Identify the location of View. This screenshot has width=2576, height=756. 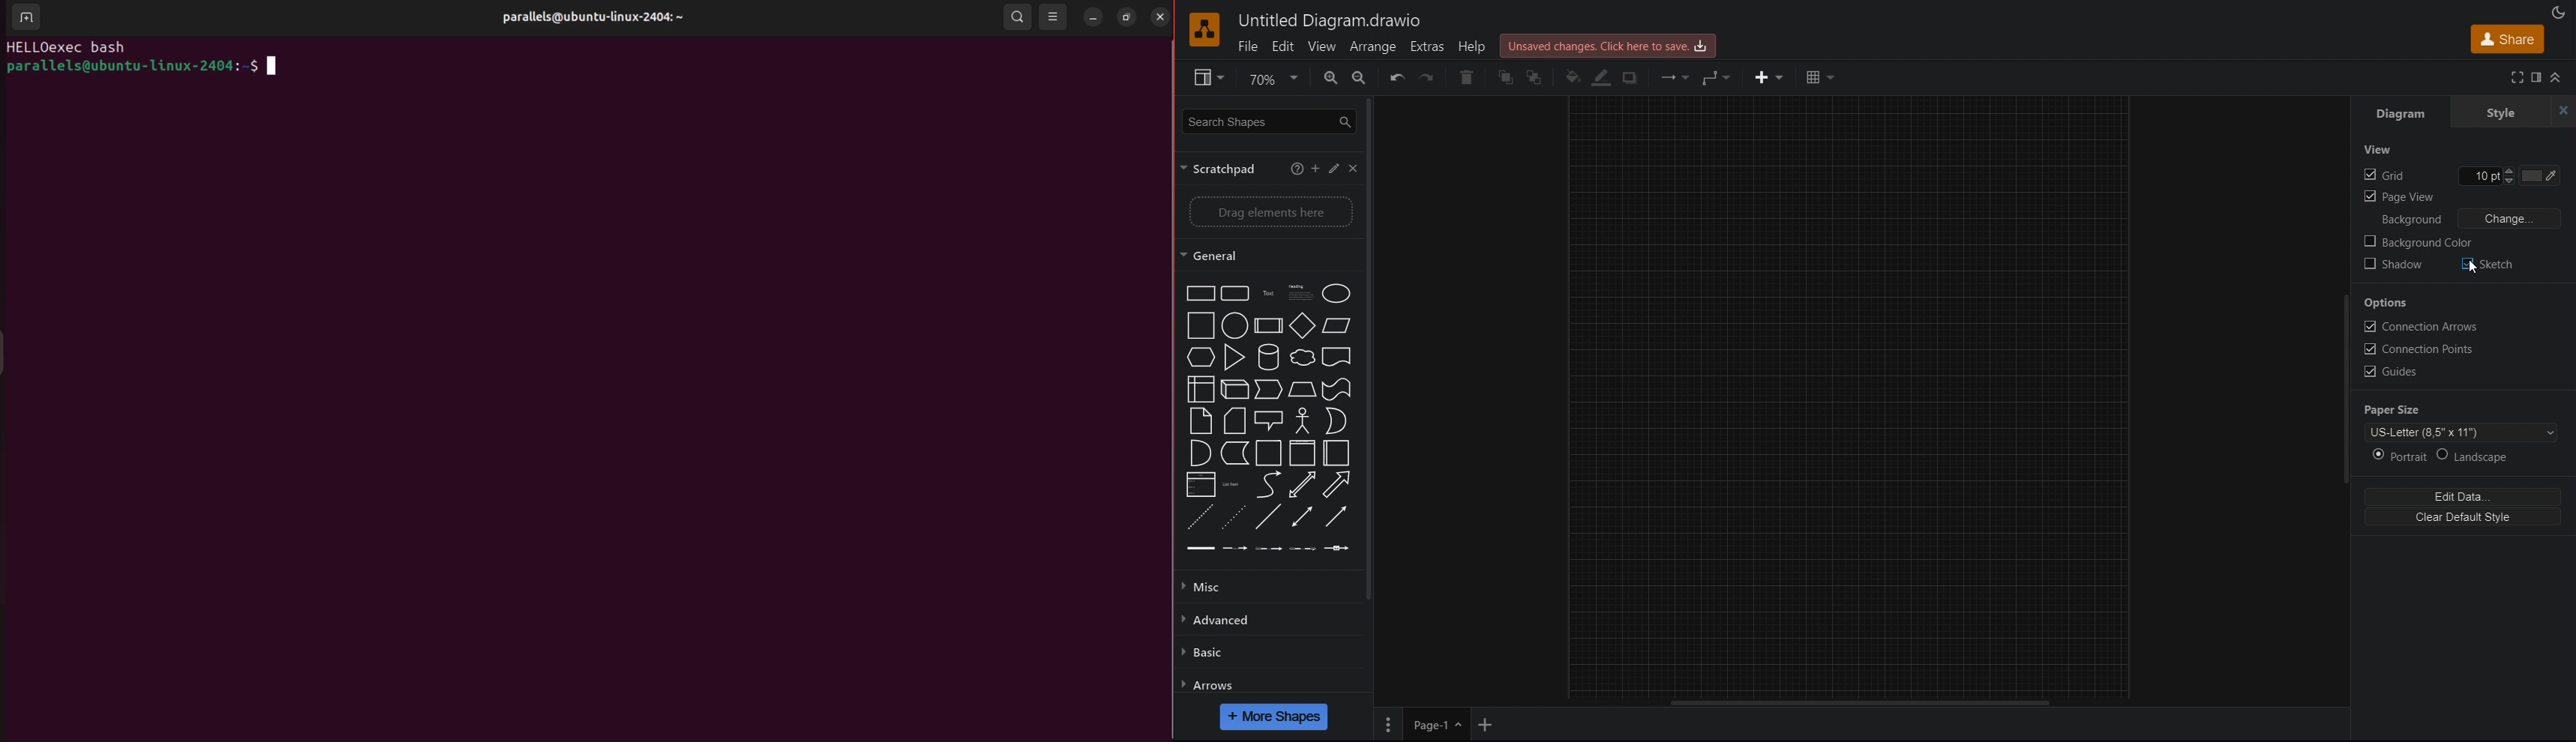
(1323, 48).